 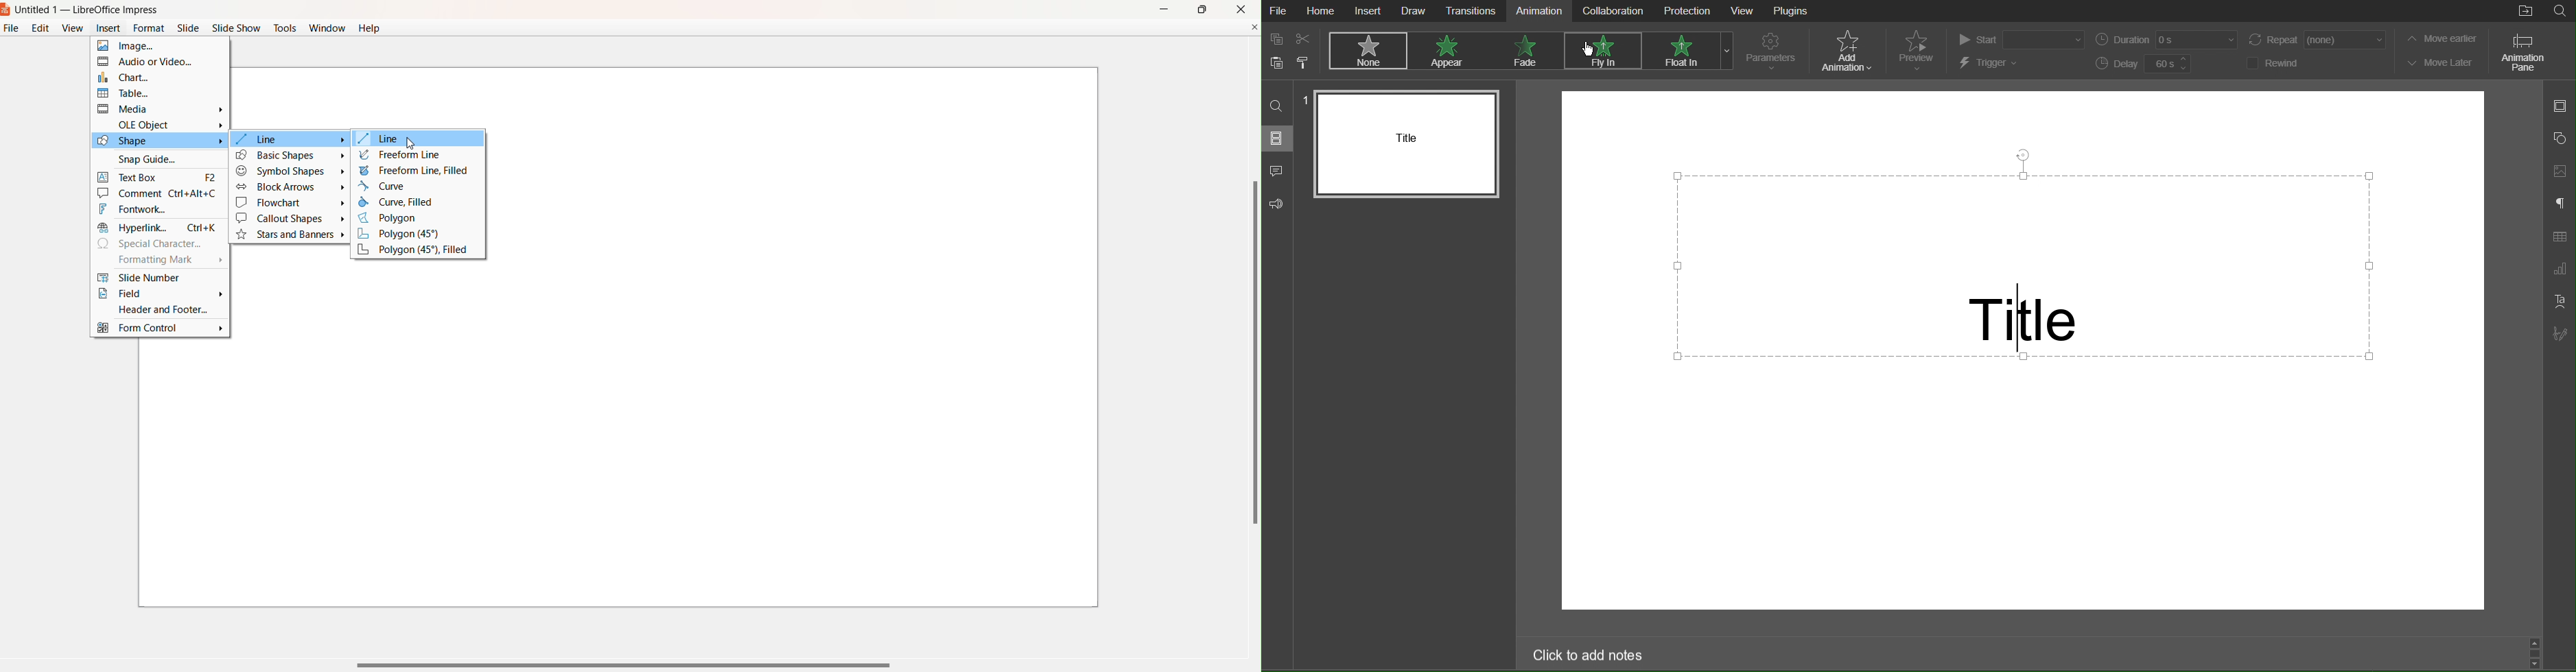 I want to click on Block Arrows, so click(x=290, y=187).